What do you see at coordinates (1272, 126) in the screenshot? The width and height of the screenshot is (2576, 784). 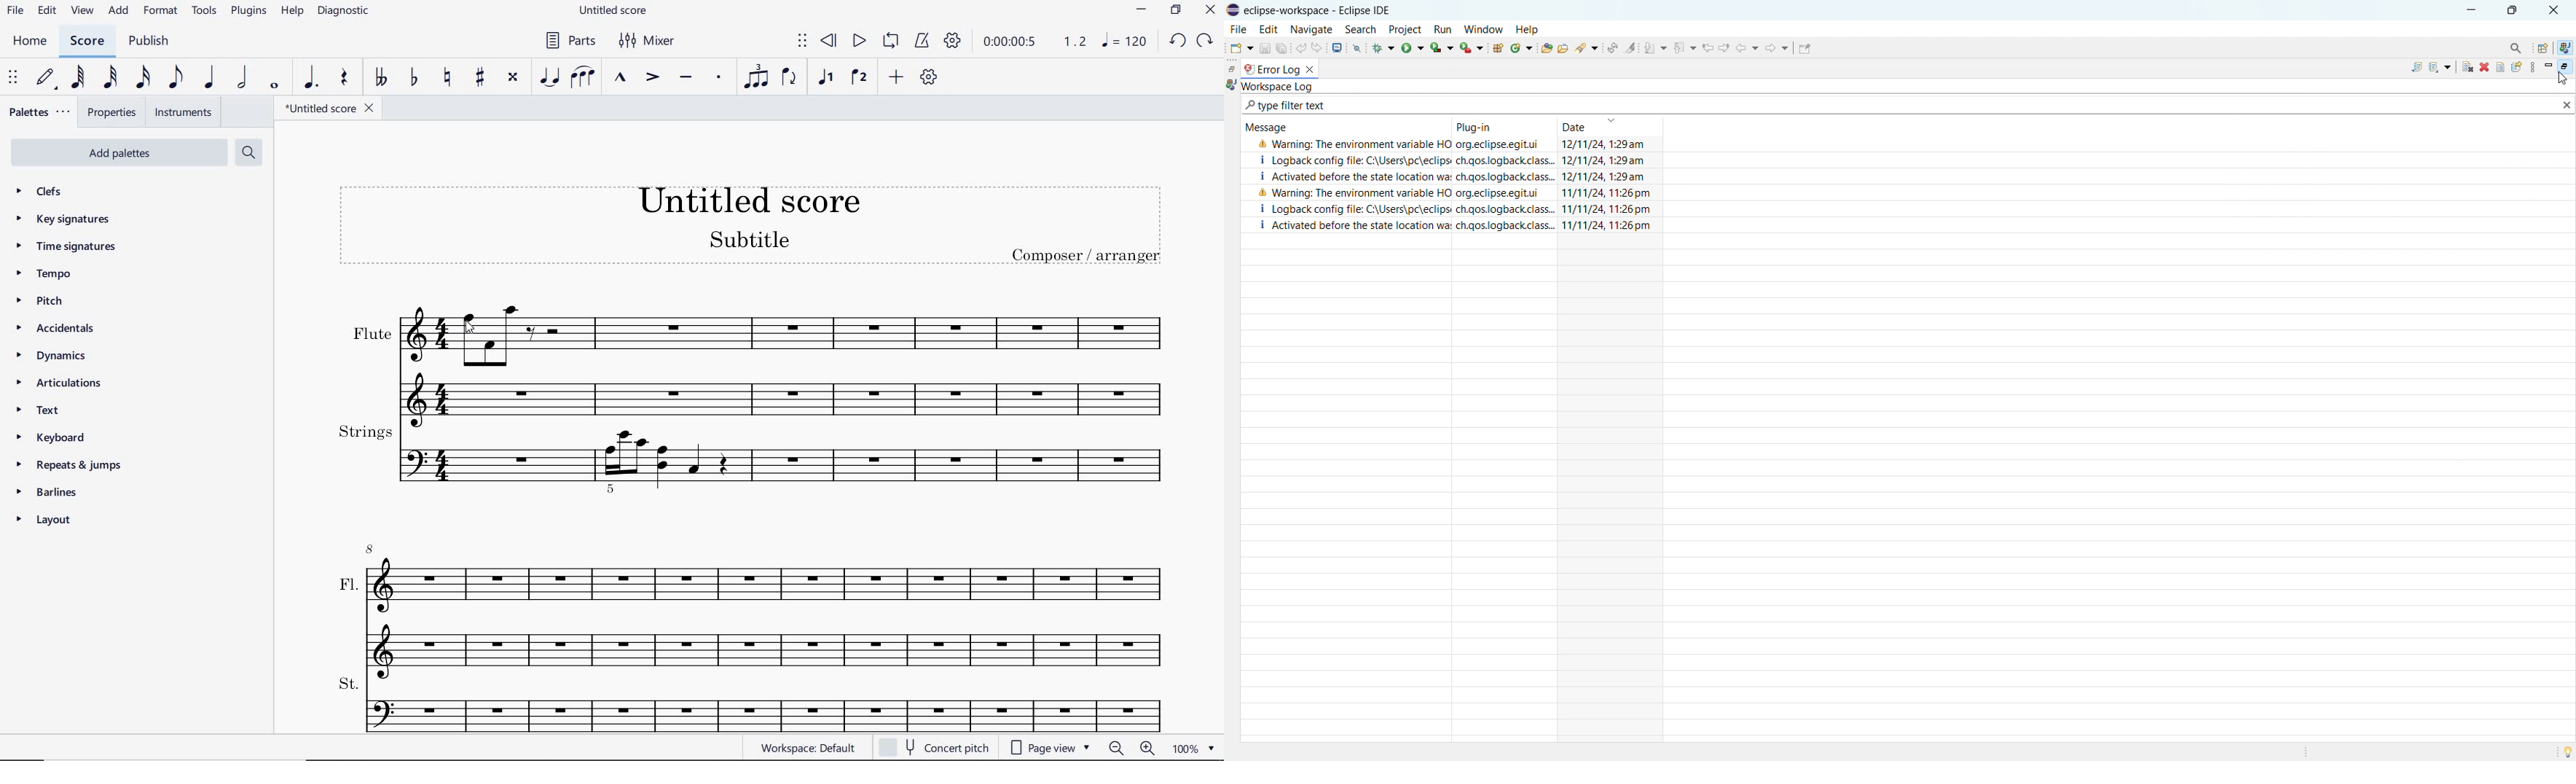 I see `Message` at bounding box center [1272, 126].